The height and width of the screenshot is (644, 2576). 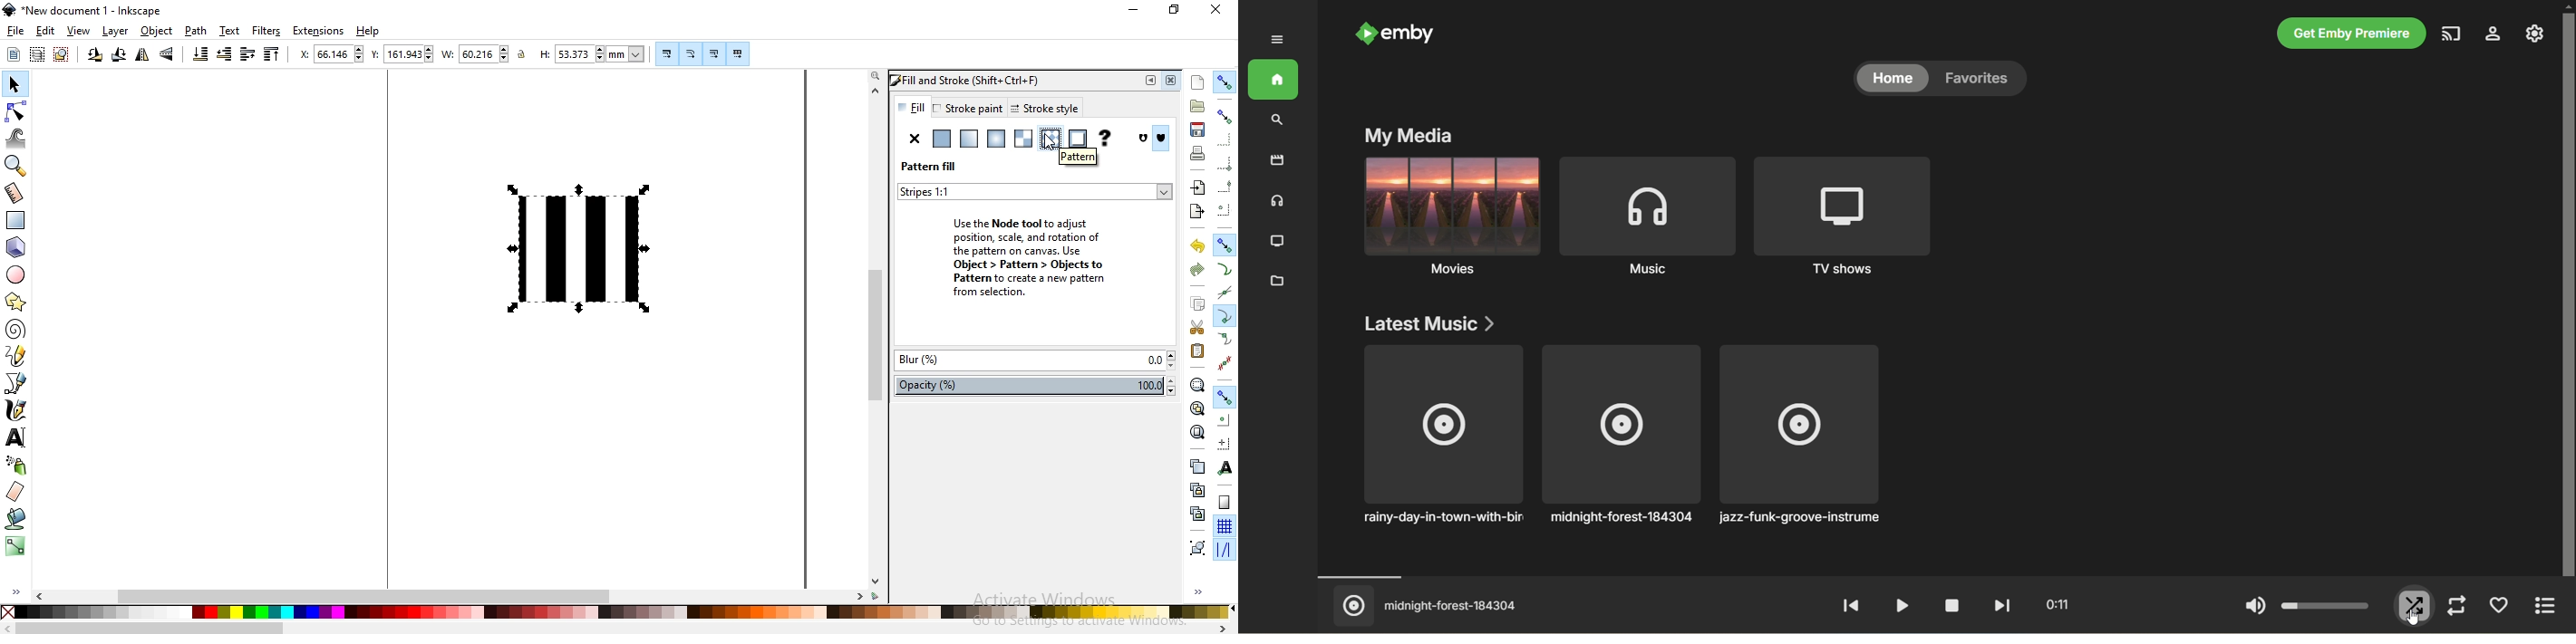 What do you see at coordinates (410, 54) in the screenshot?
I see `161.943` at bounding box center [410, 54].